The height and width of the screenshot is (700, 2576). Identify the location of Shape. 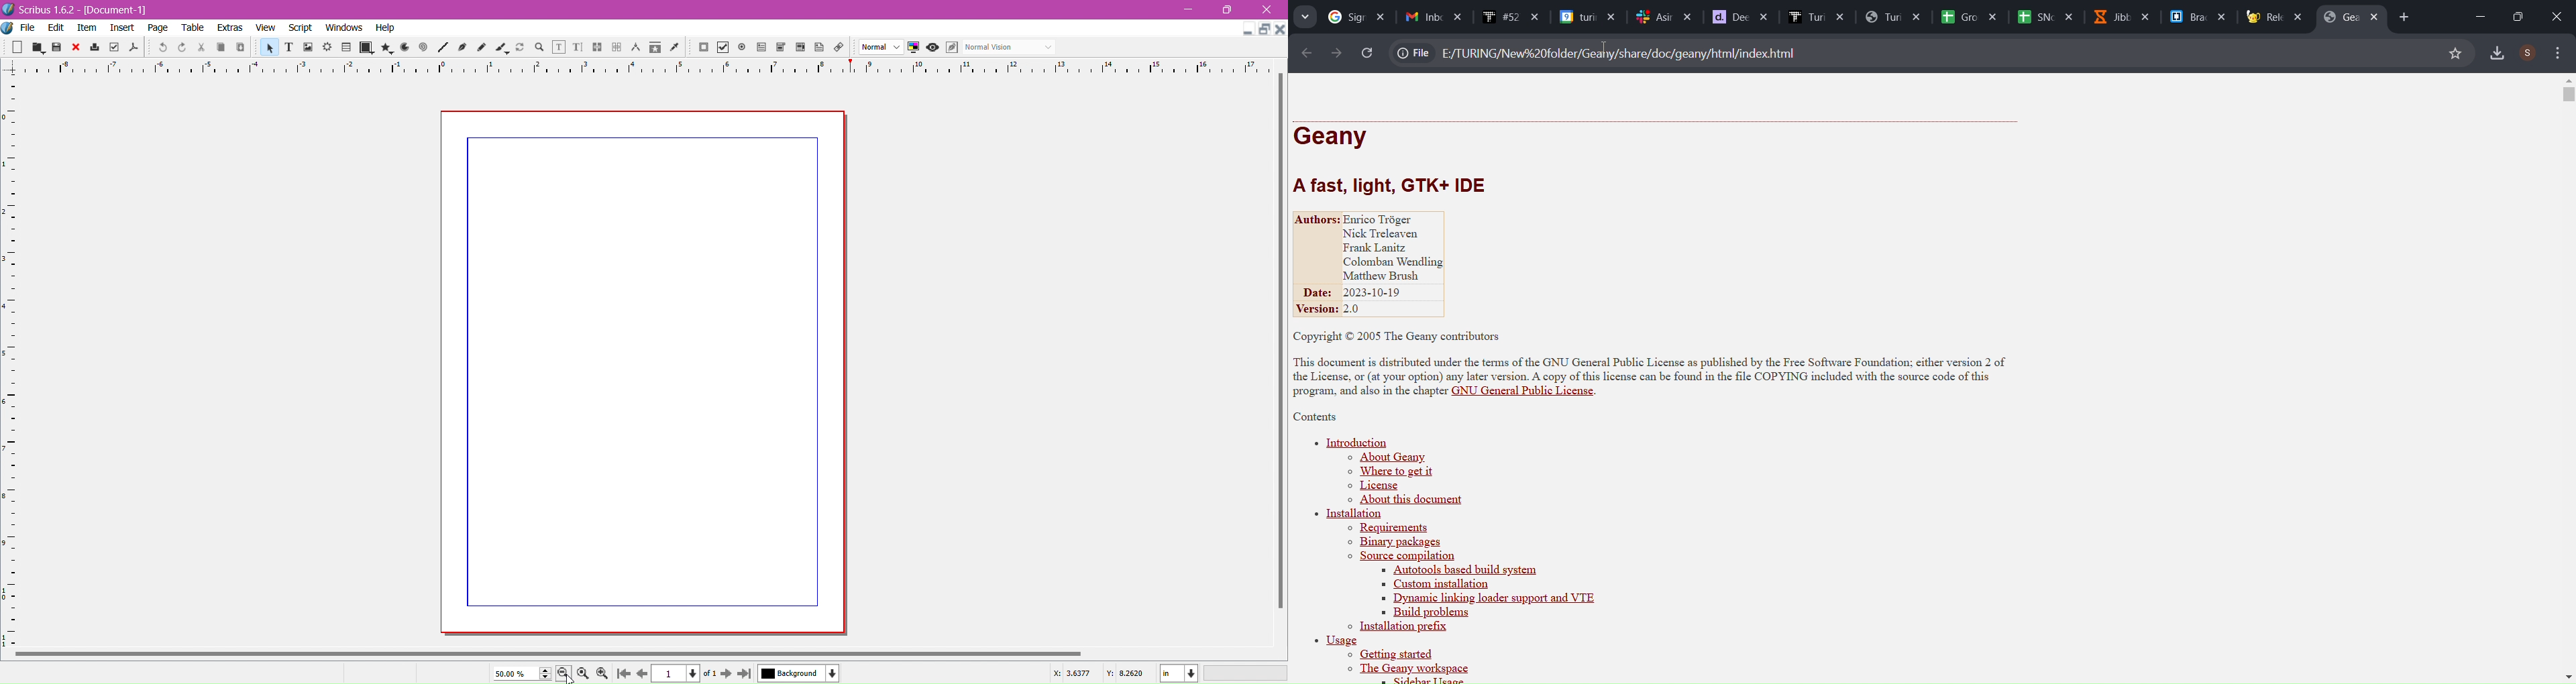
(366, 49).